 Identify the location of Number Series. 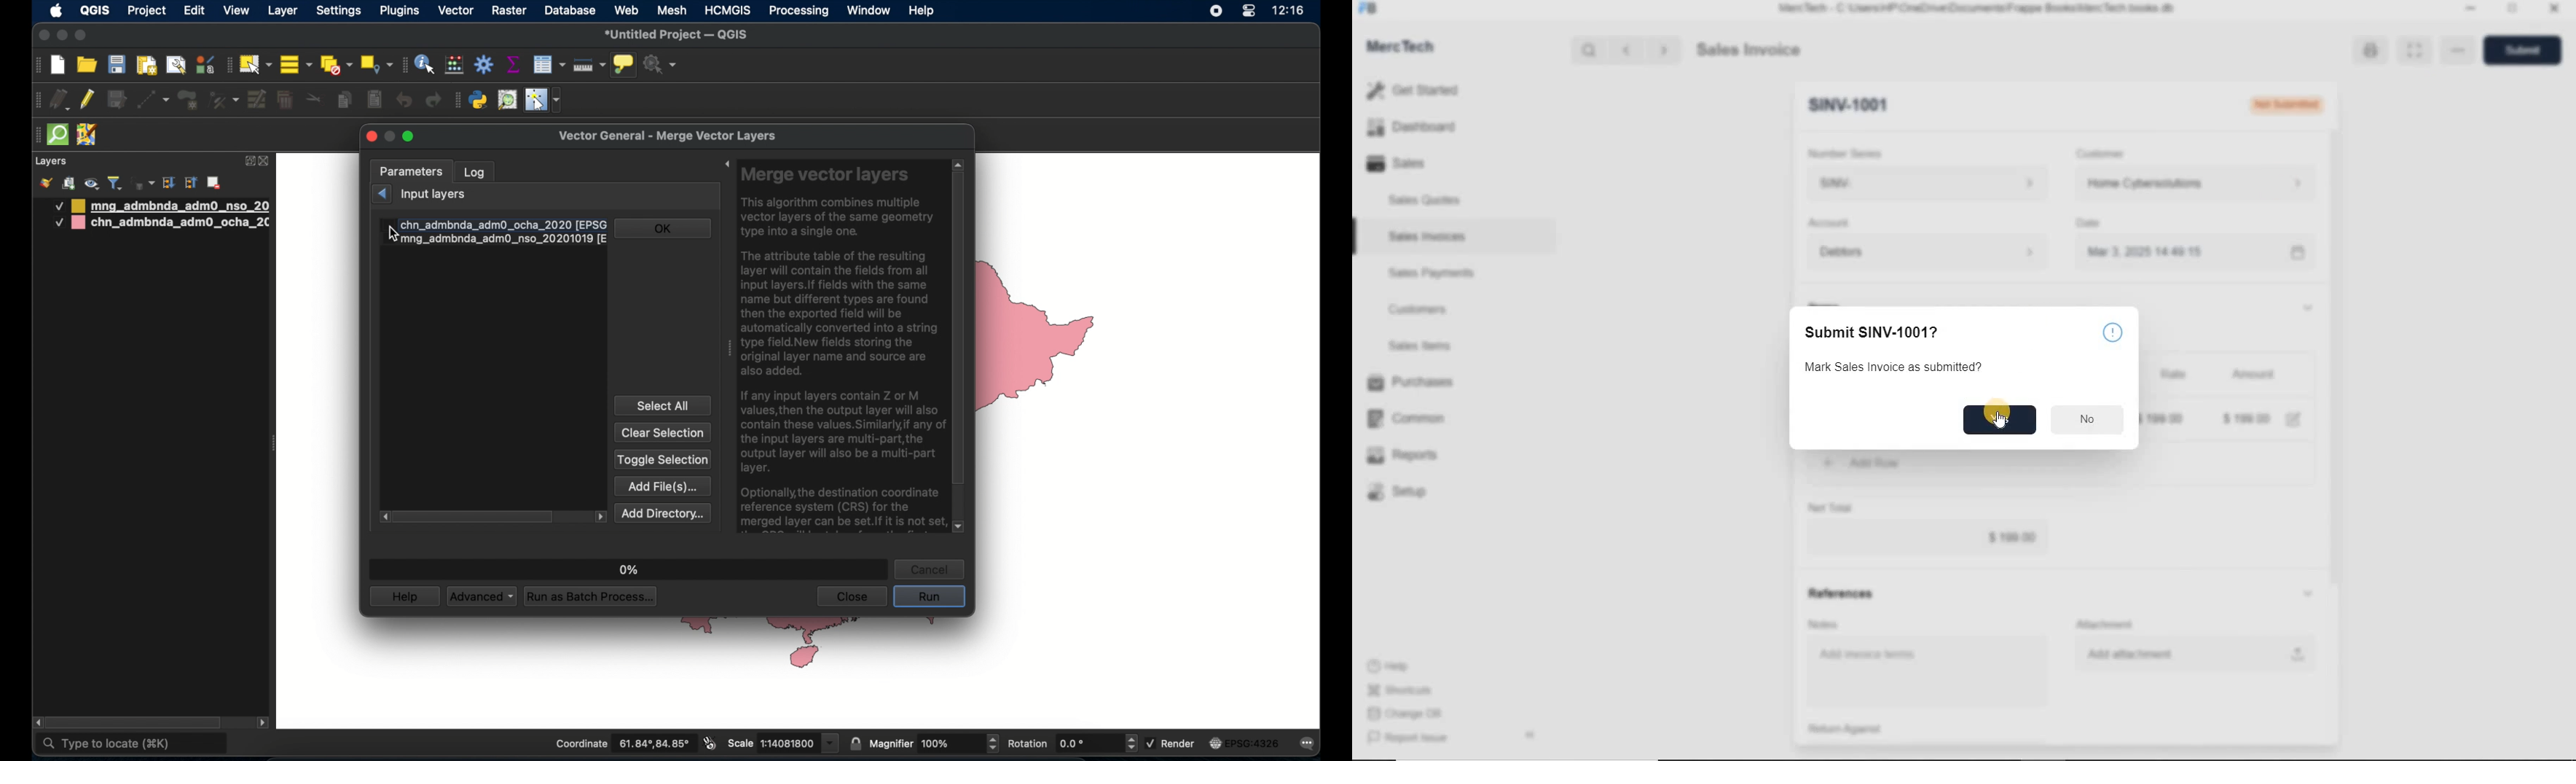
(1850, 154).